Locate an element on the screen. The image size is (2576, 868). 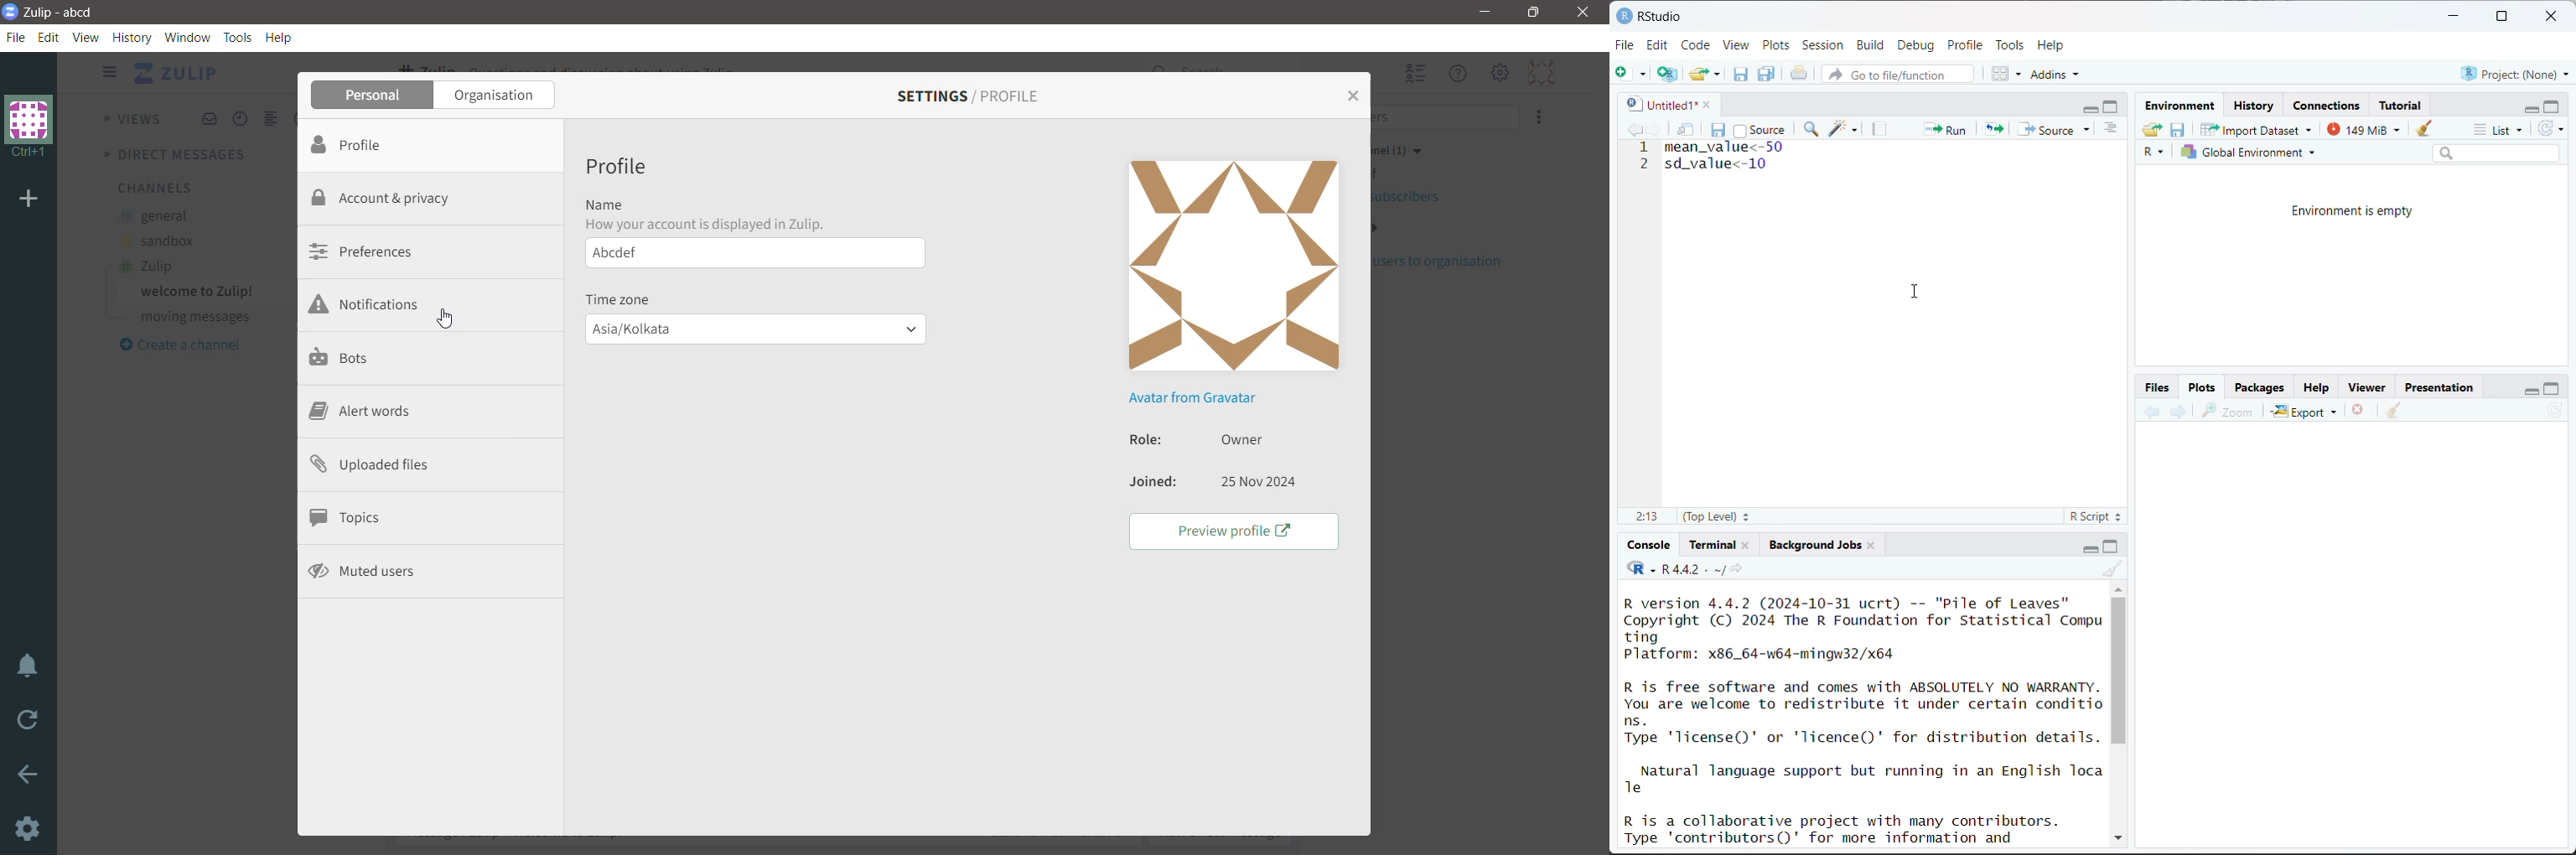
Project:(None) is located at coordinates (2515, 72).